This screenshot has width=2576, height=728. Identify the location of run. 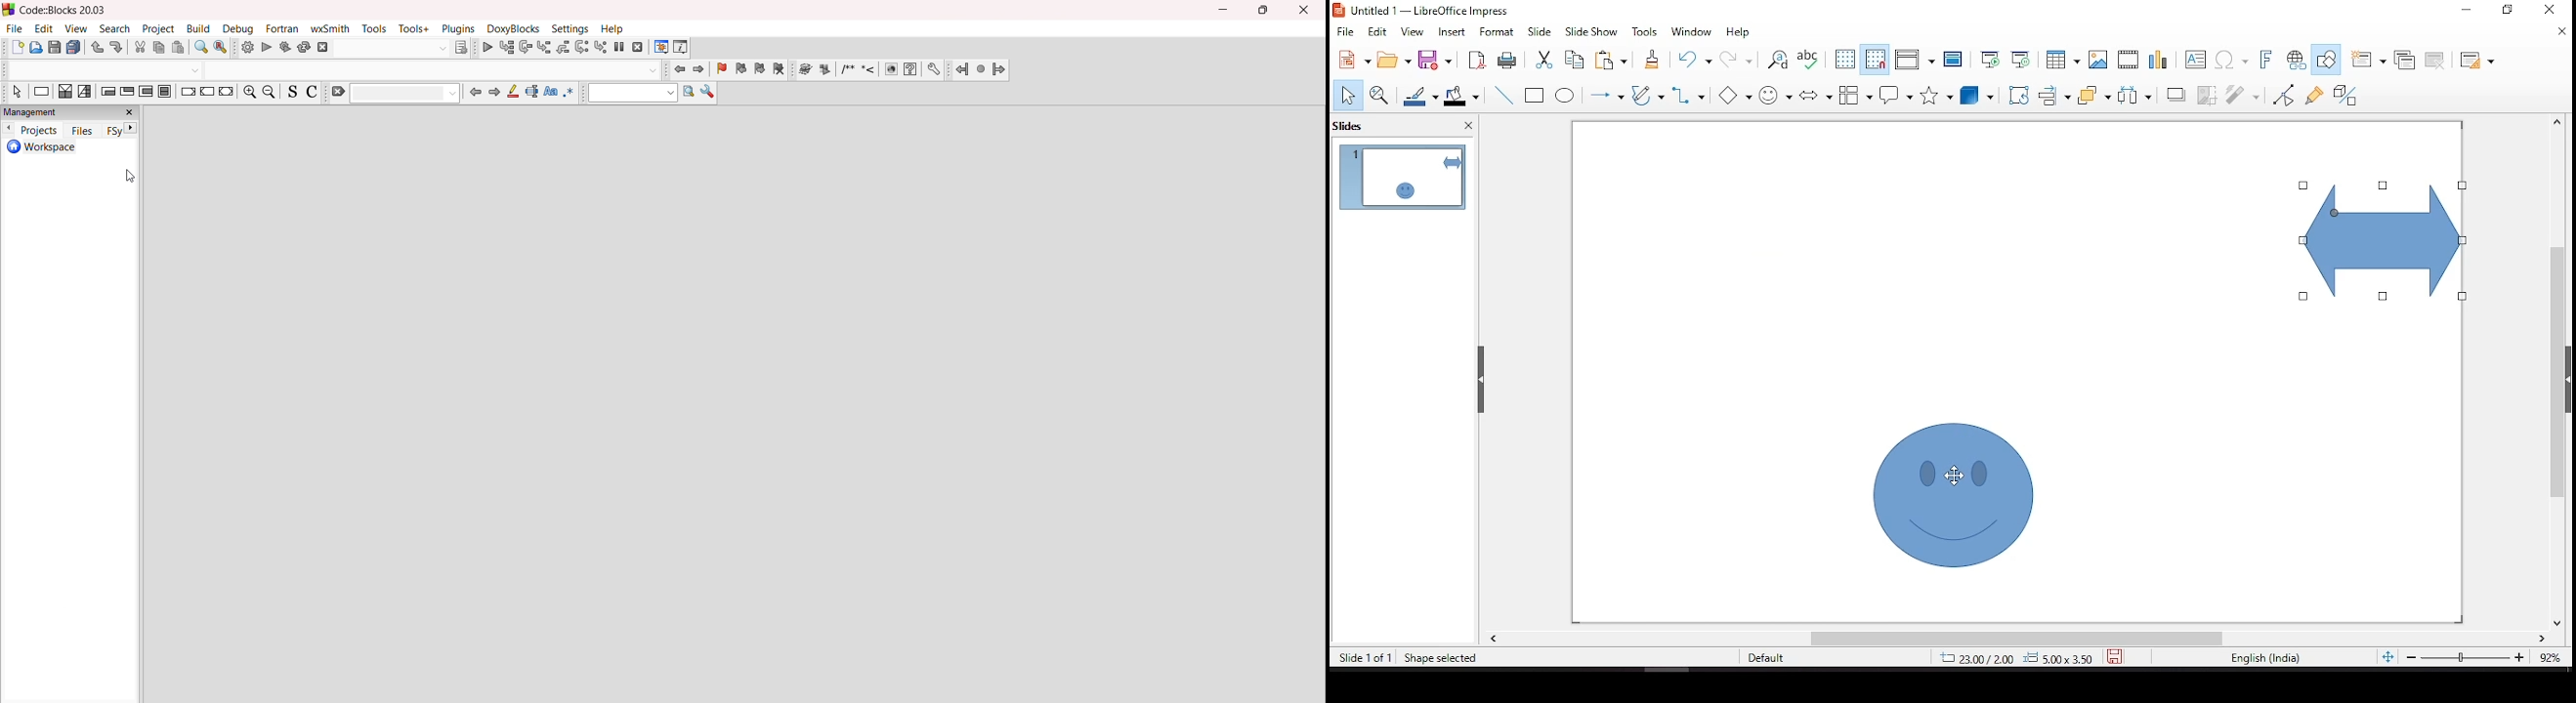
(266, 48).